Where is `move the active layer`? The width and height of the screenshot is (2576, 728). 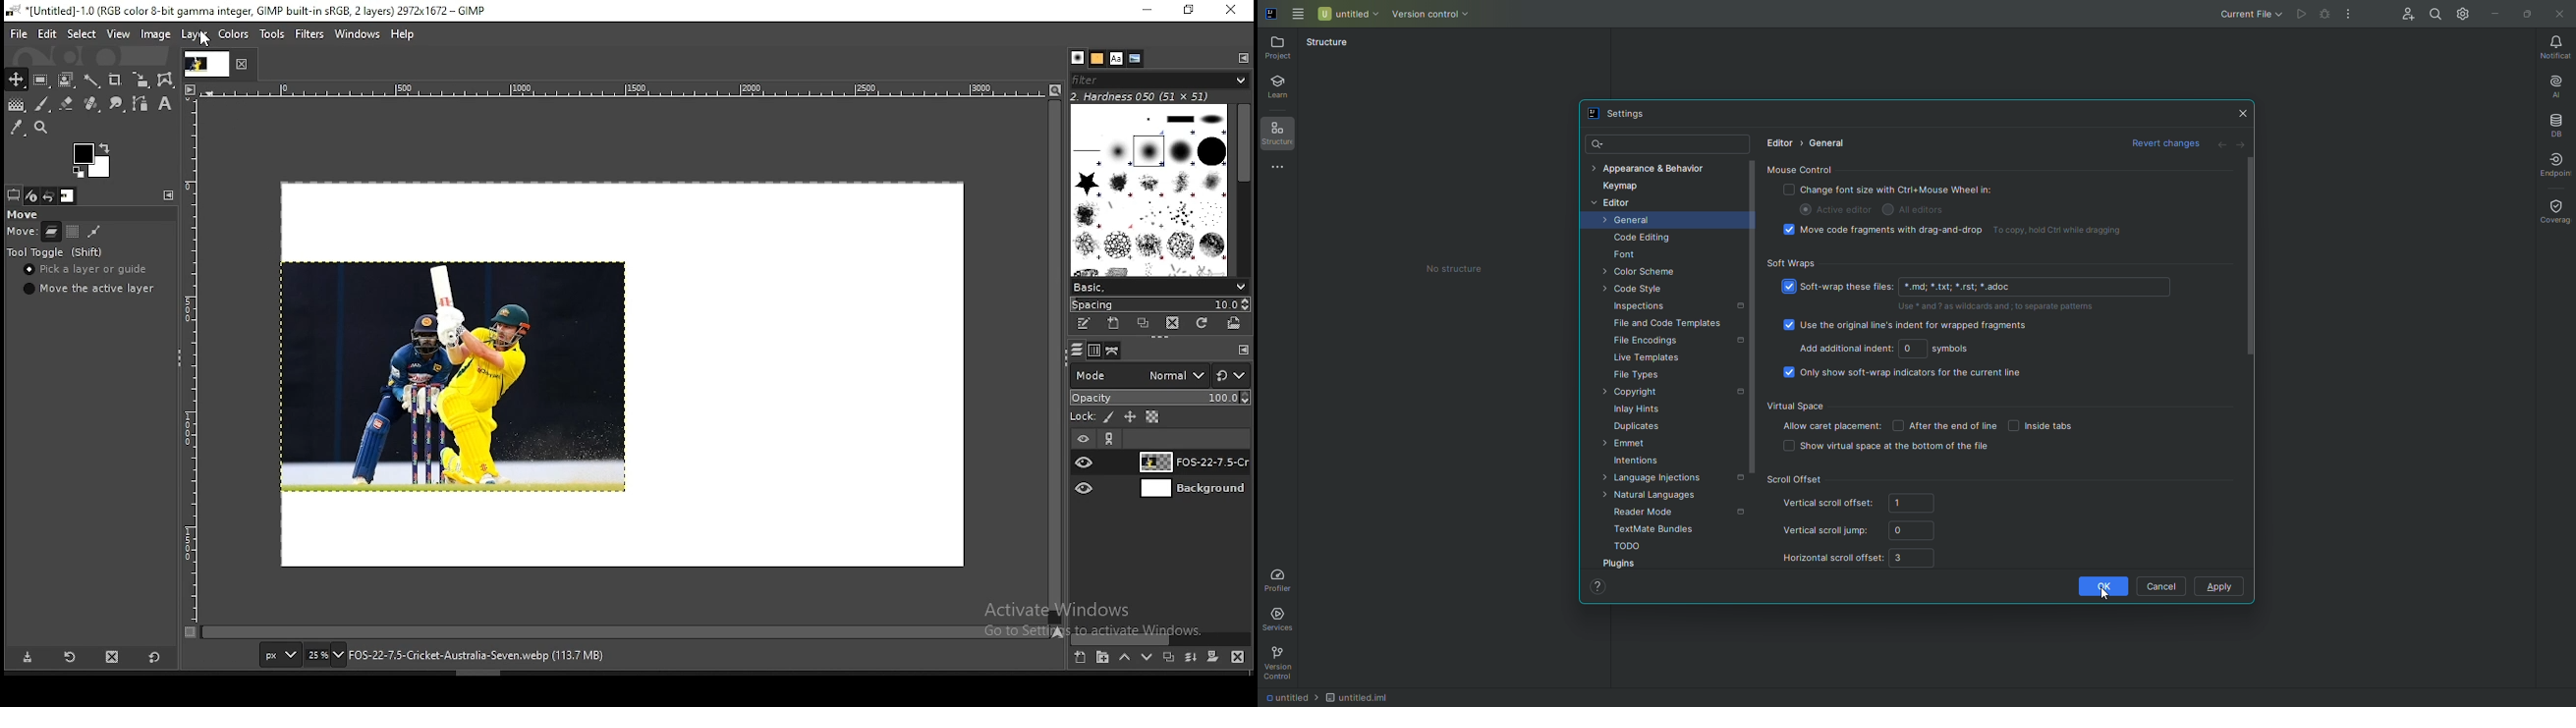 move the active layer is located at coordinates (86, 289).